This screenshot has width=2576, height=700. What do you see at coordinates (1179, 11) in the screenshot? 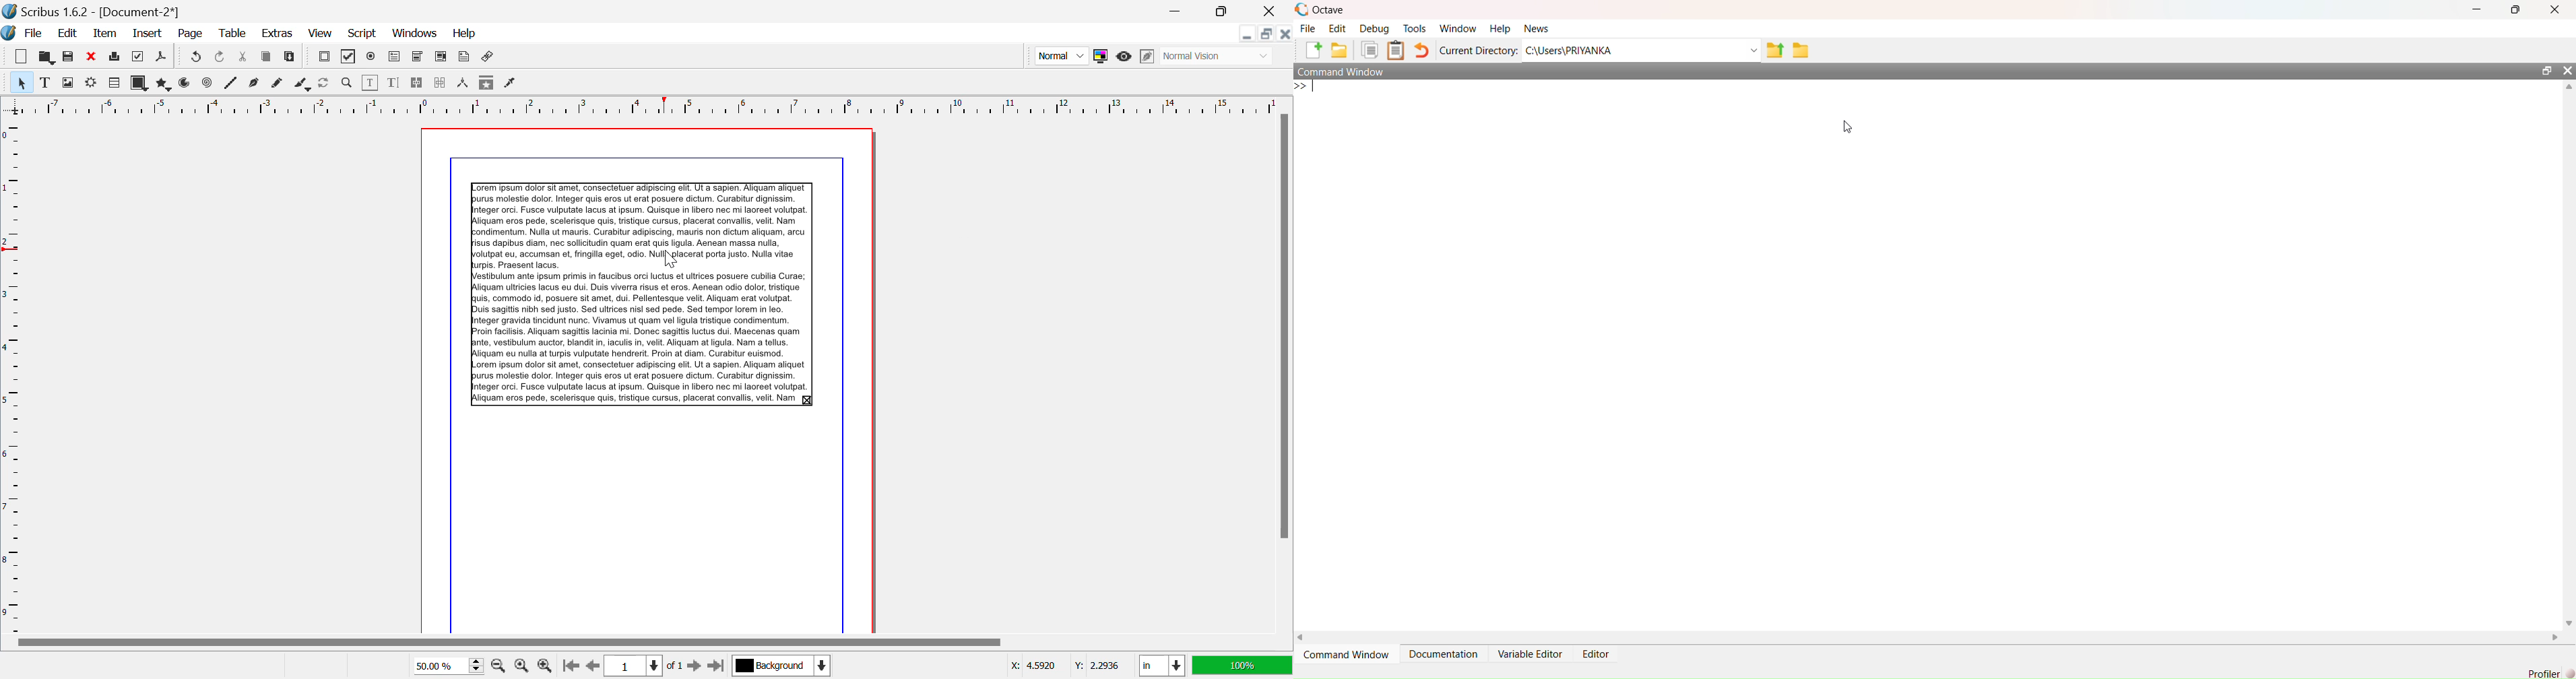
I see `Restore Down` at bounding box center [1179, 11].